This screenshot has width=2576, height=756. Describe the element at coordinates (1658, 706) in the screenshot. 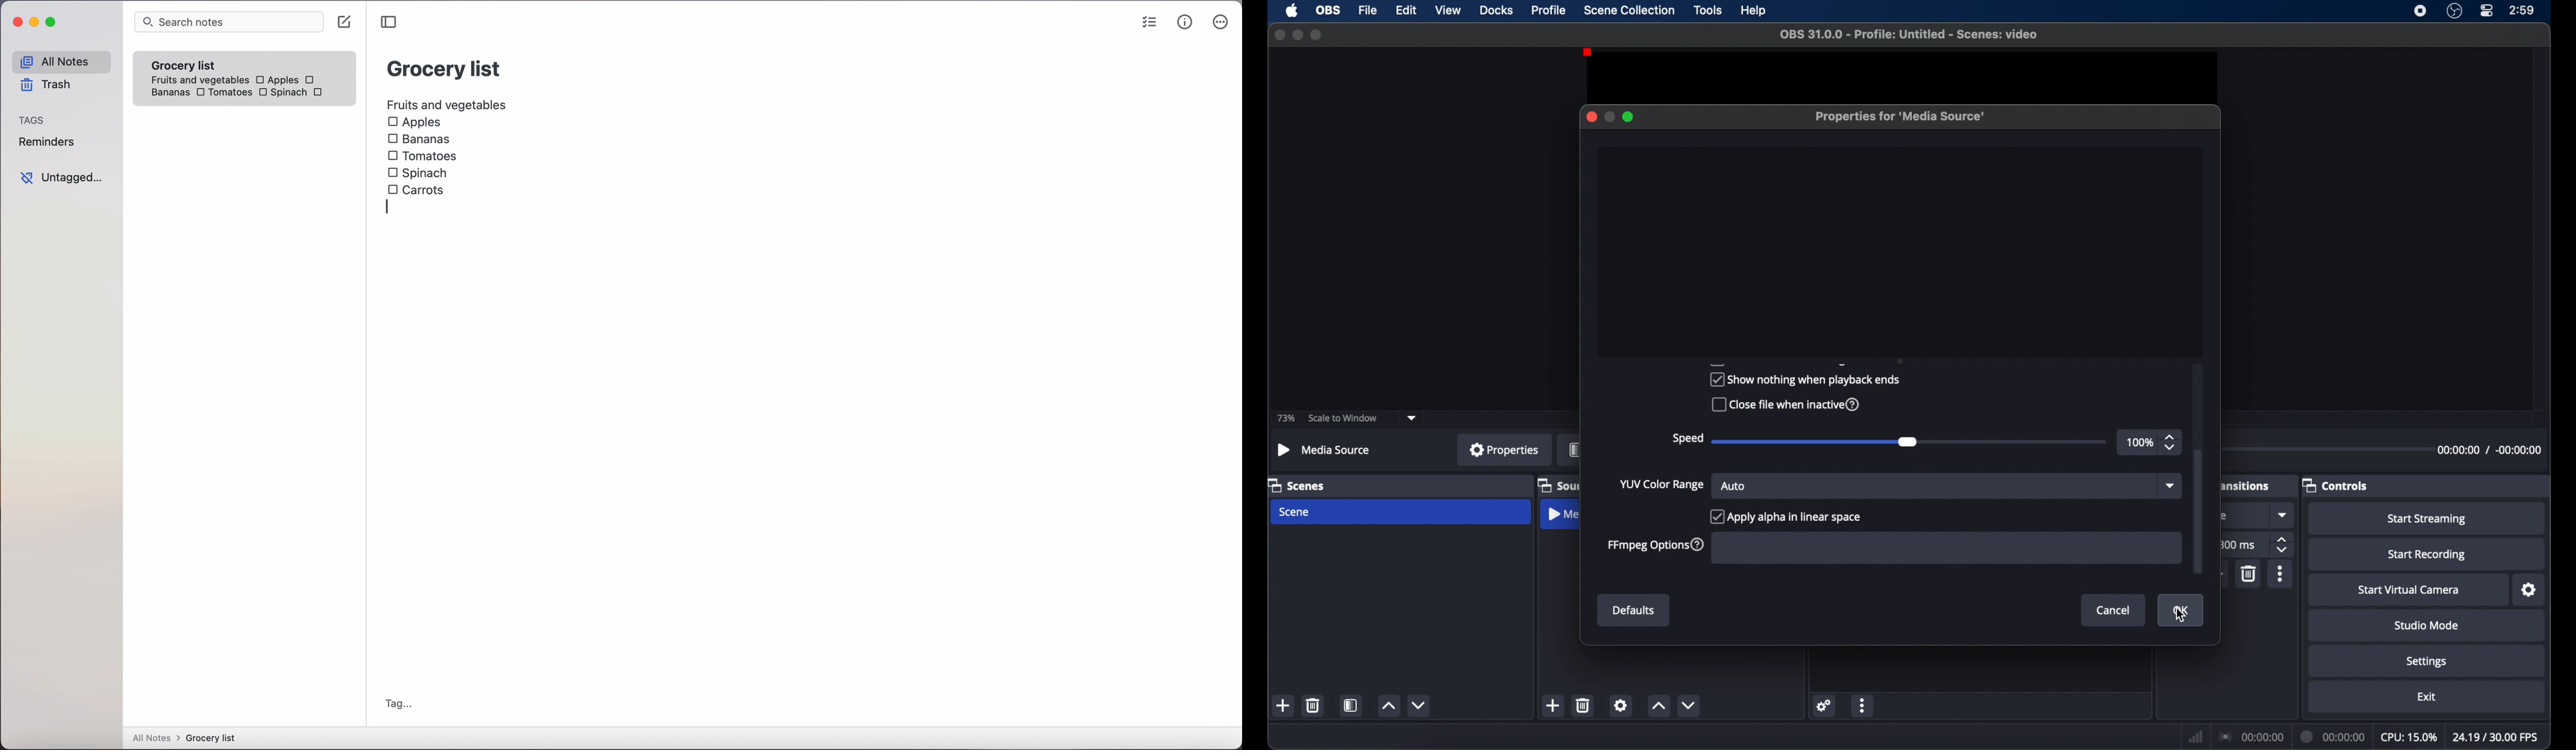

I see `increment` at that location.